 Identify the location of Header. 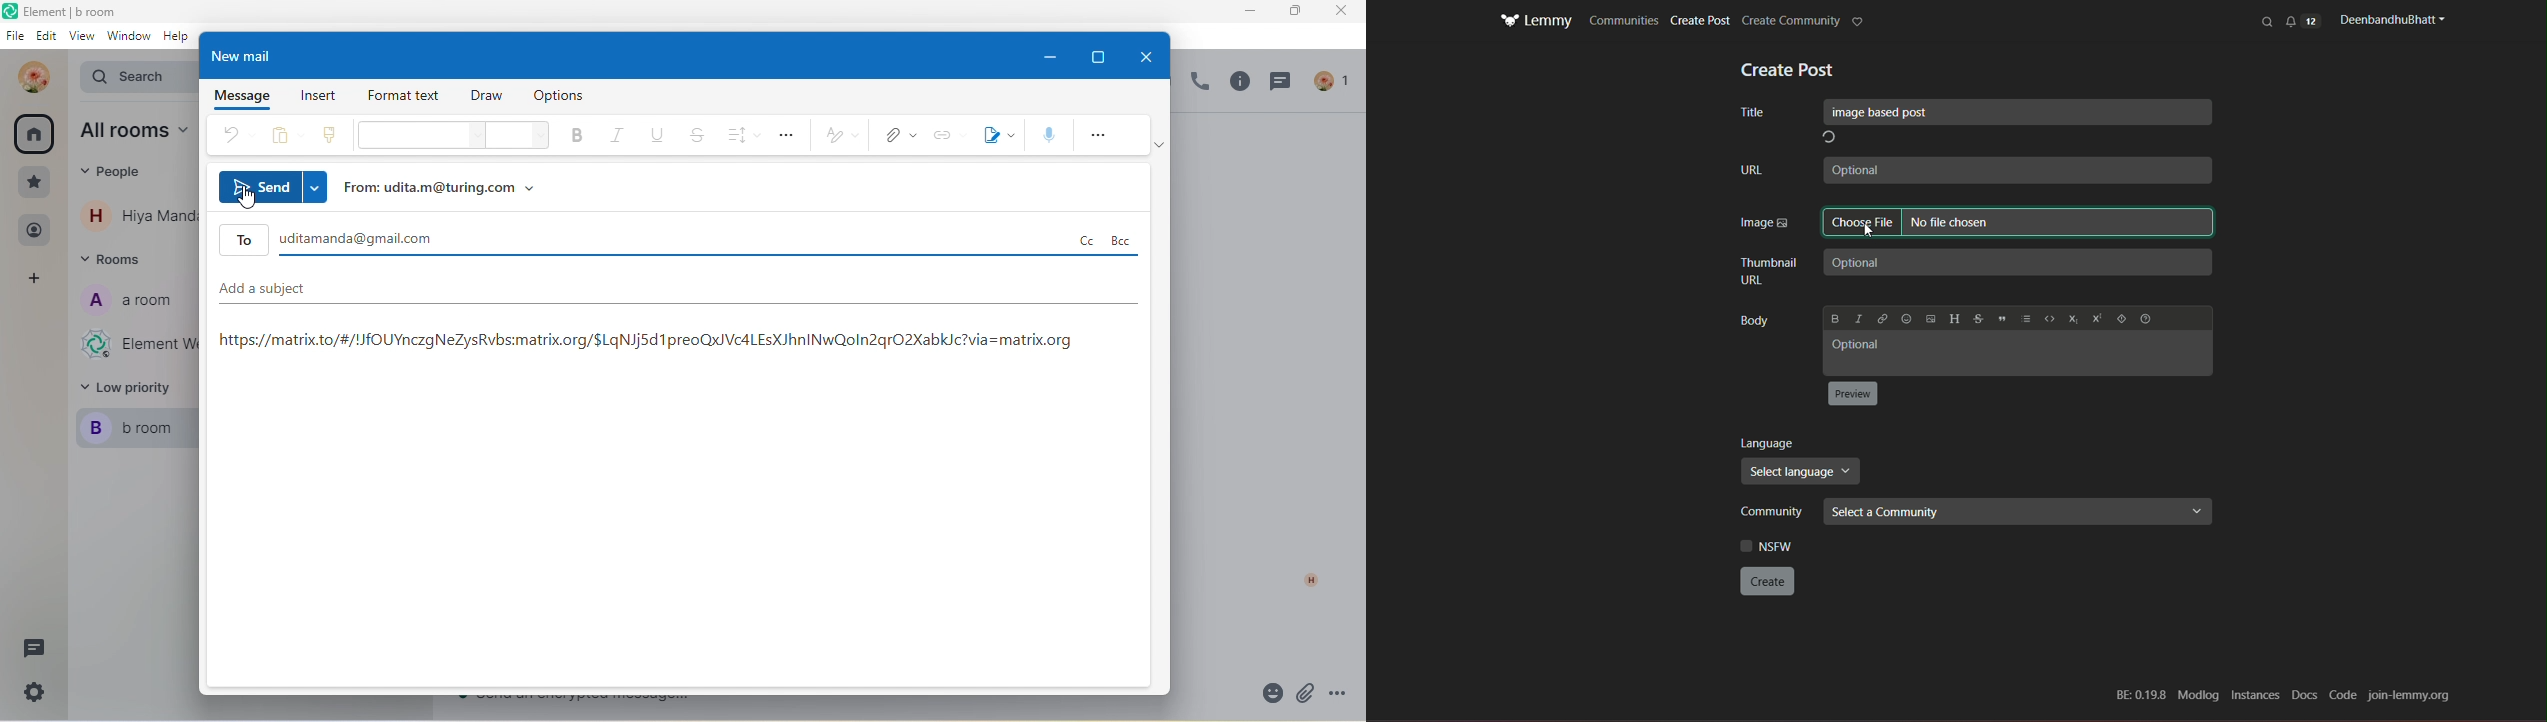
(1952, 315).